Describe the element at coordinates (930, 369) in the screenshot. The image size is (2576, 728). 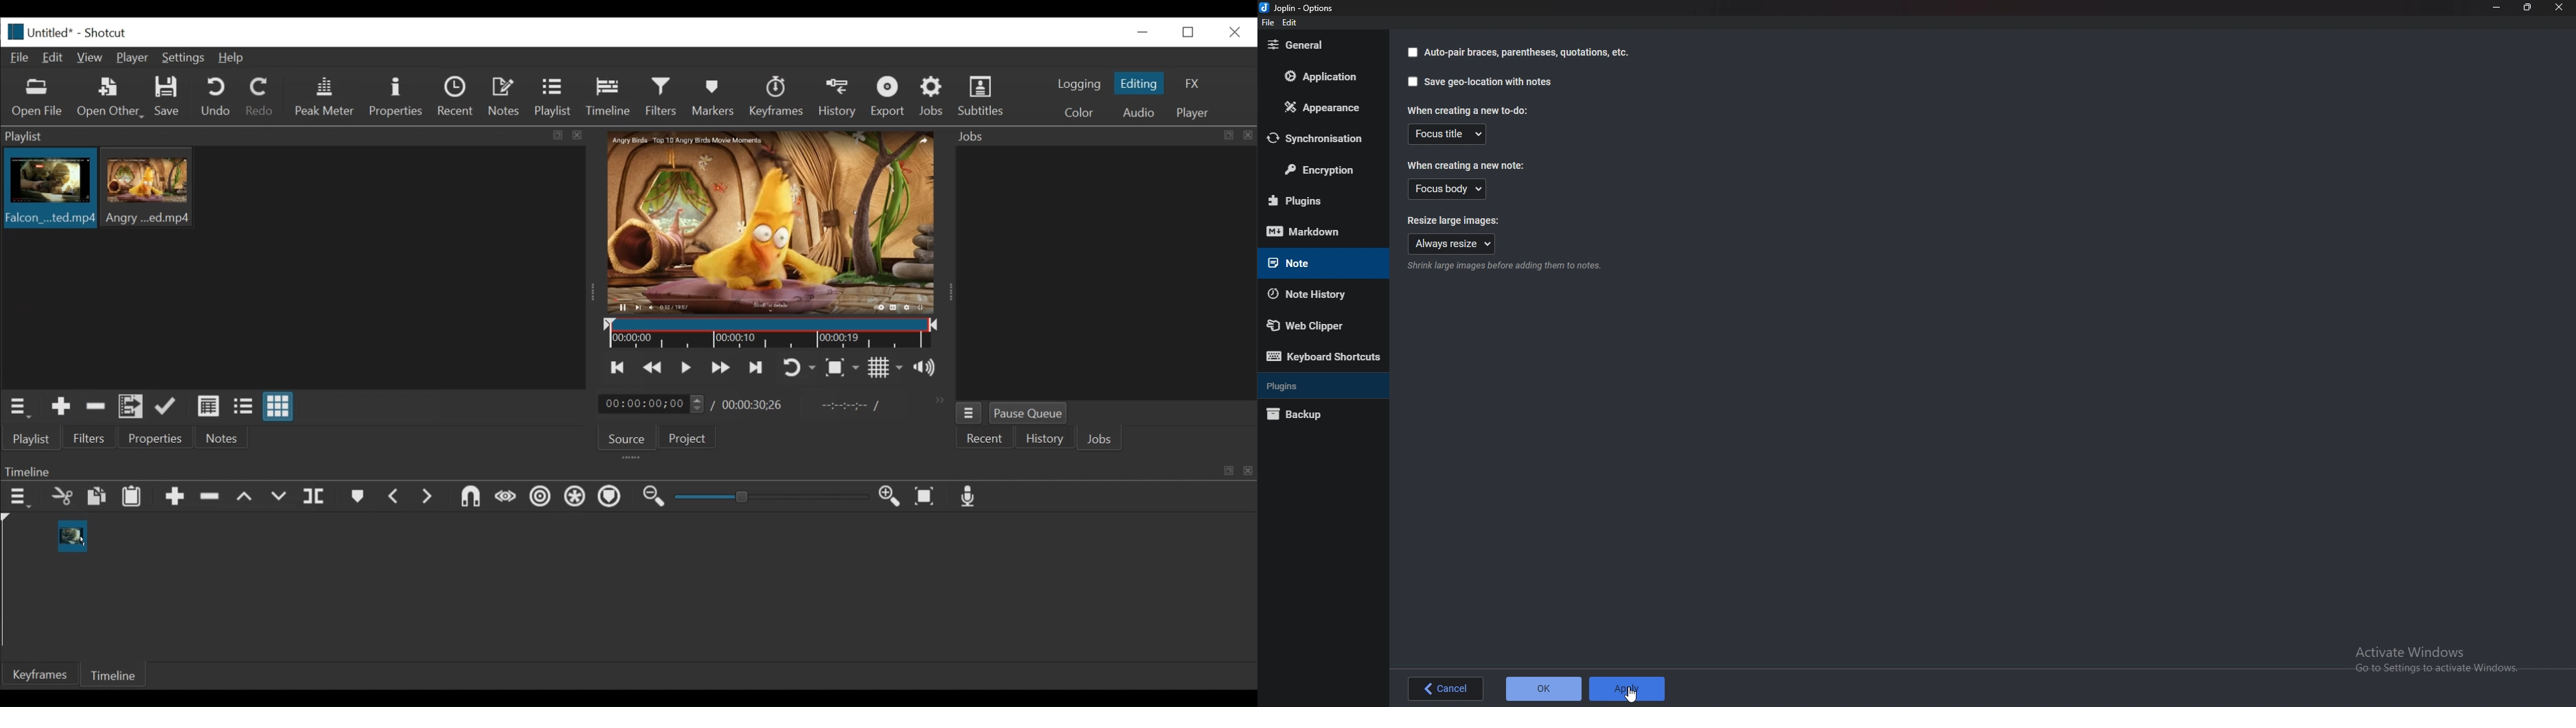
I see `show volume control` at that location.